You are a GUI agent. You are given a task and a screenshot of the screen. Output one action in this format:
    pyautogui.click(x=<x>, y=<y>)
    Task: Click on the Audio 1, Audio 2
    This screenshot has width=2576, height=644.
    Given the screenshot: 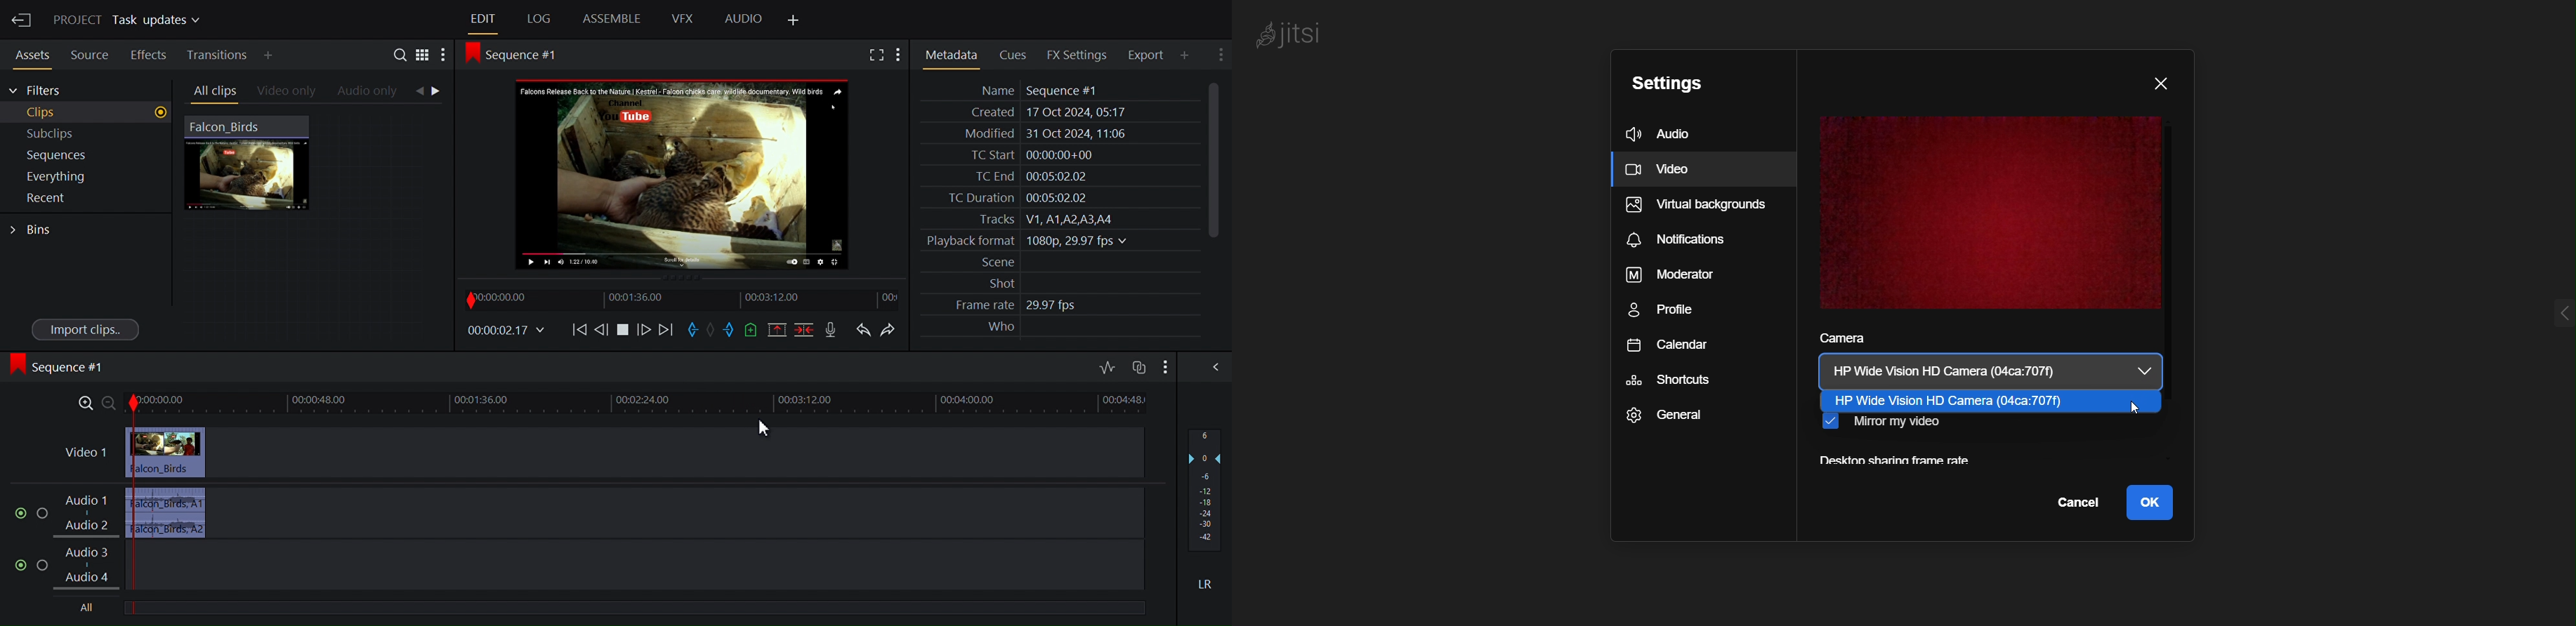 What is the action you would take?
    pyautogui.click(x=599, y=572)
    